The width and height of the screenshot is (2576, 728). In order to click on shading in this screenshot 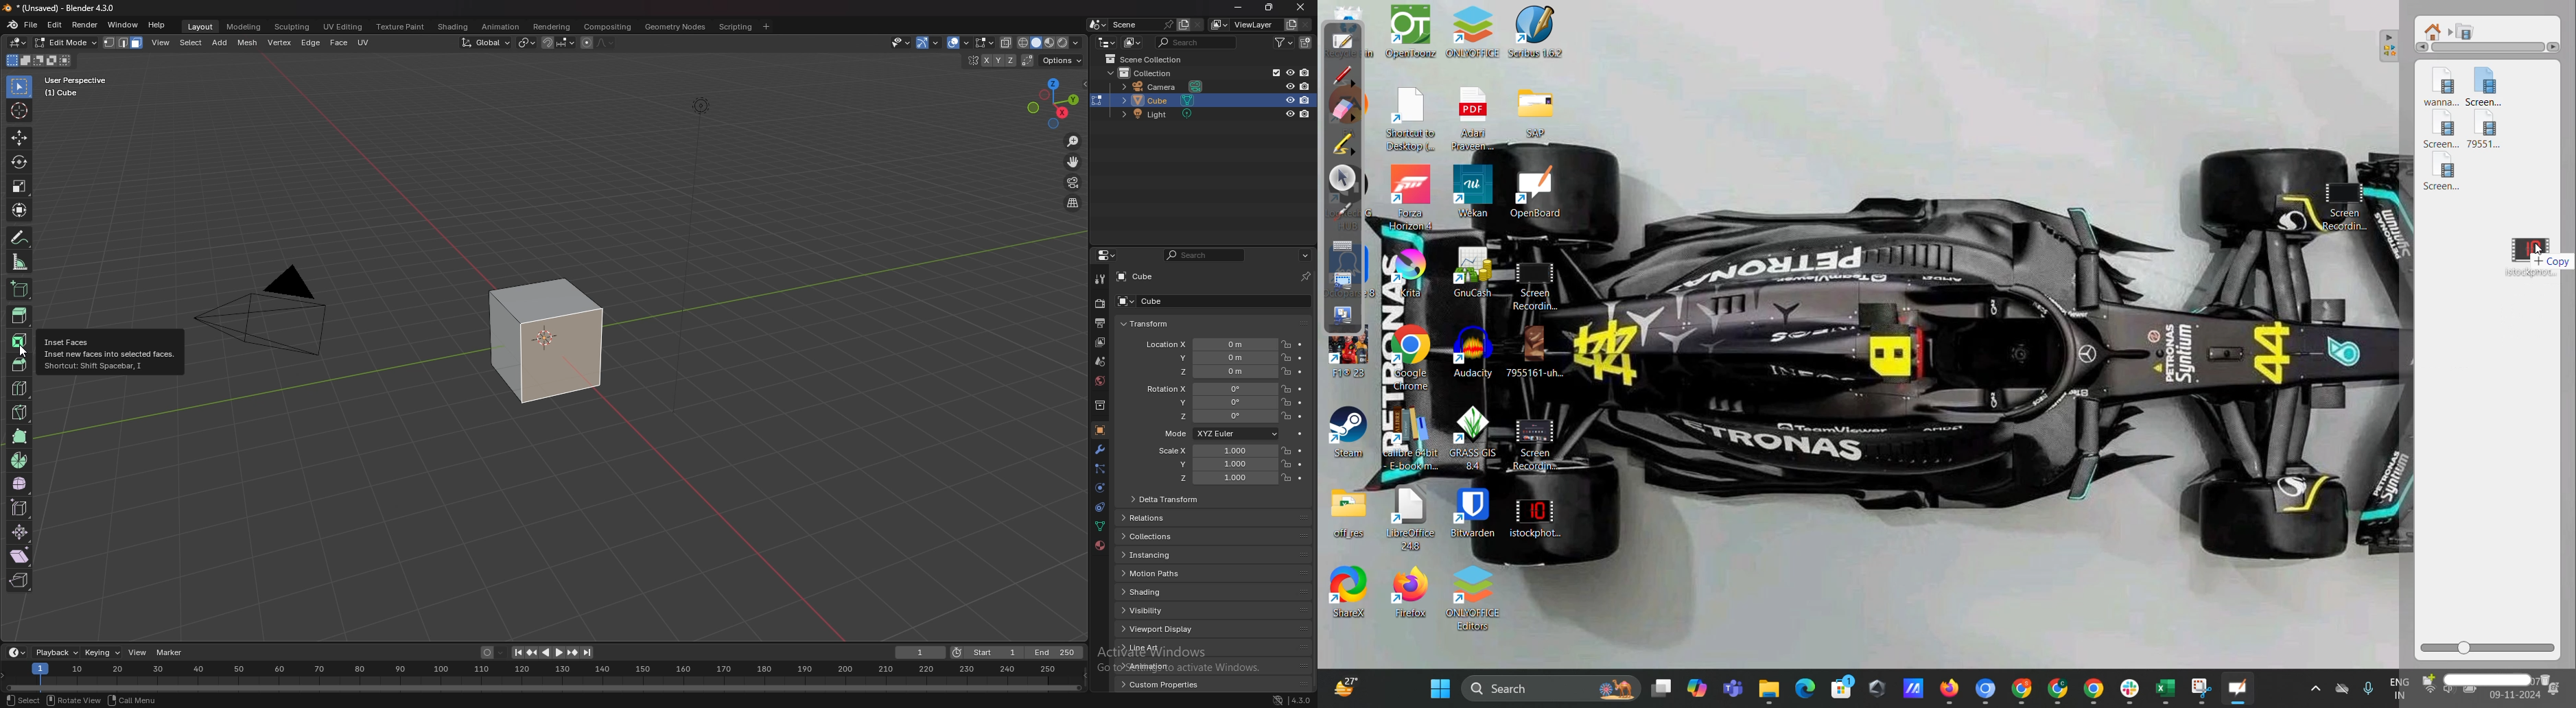, I will do `click(454, 26)`.